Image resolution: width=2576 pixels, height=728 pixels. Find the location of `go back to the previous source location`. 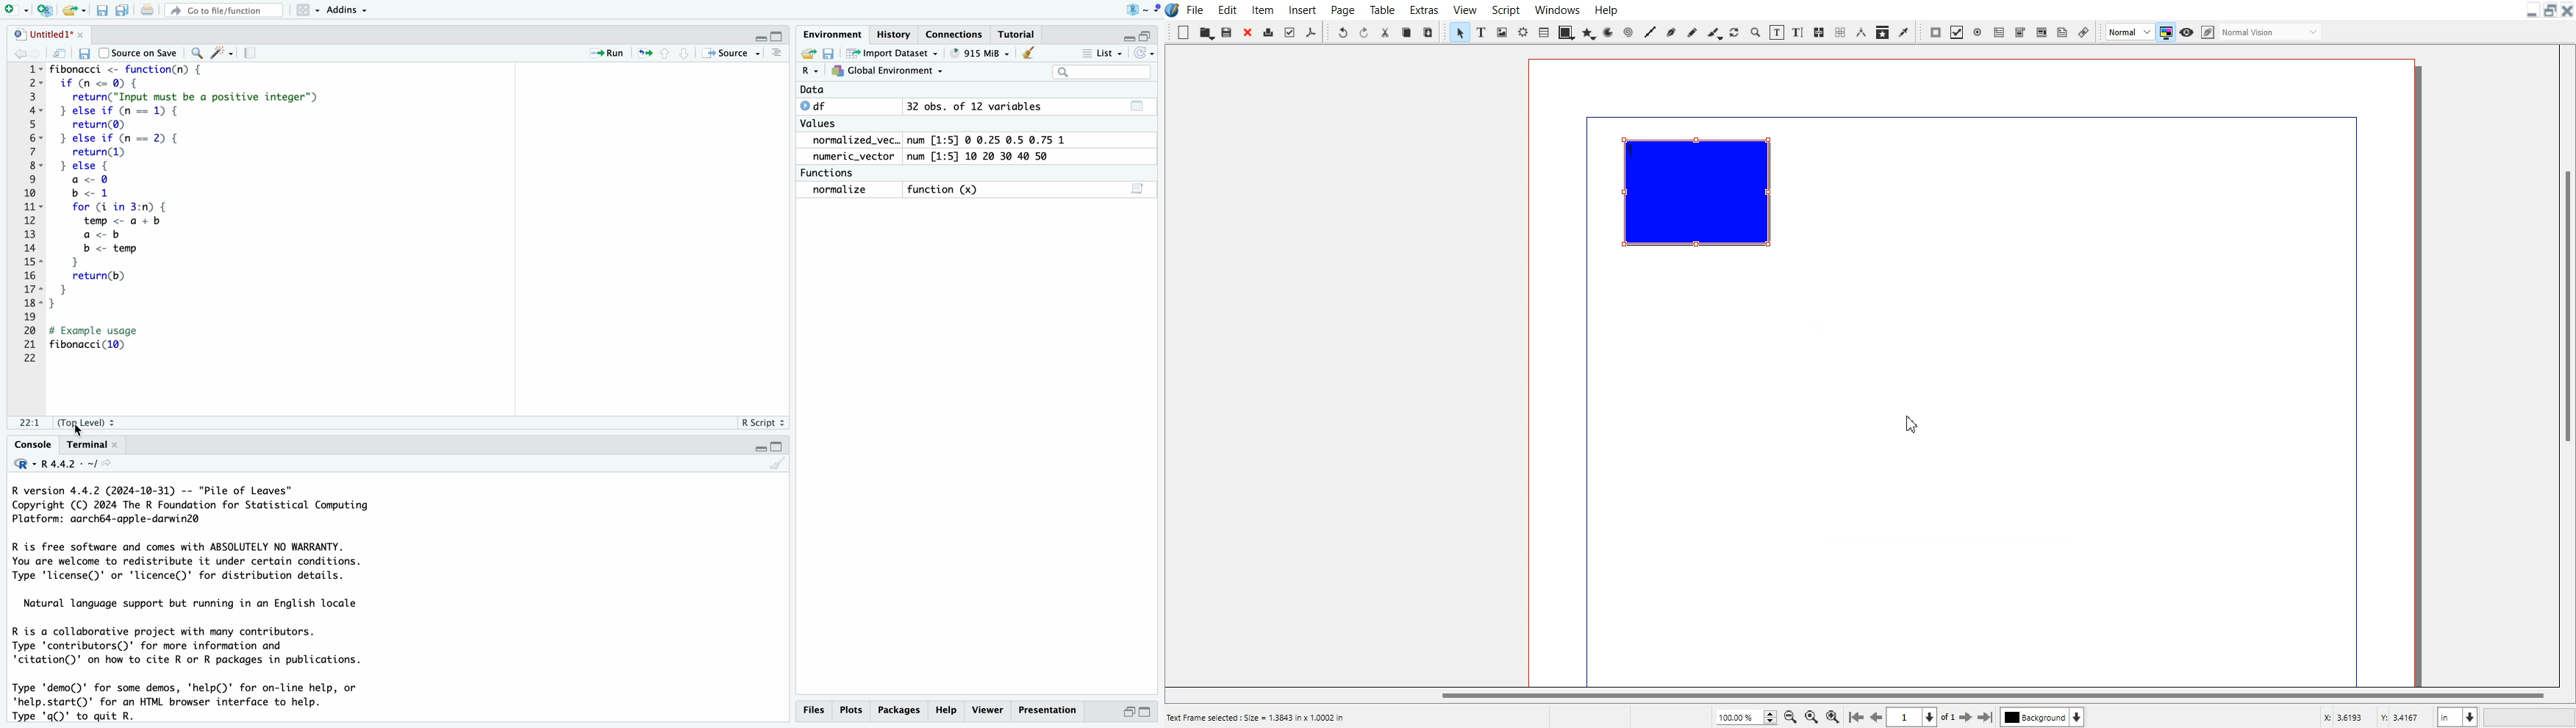

go back to the previous source location is located at coordinates (13, 53).